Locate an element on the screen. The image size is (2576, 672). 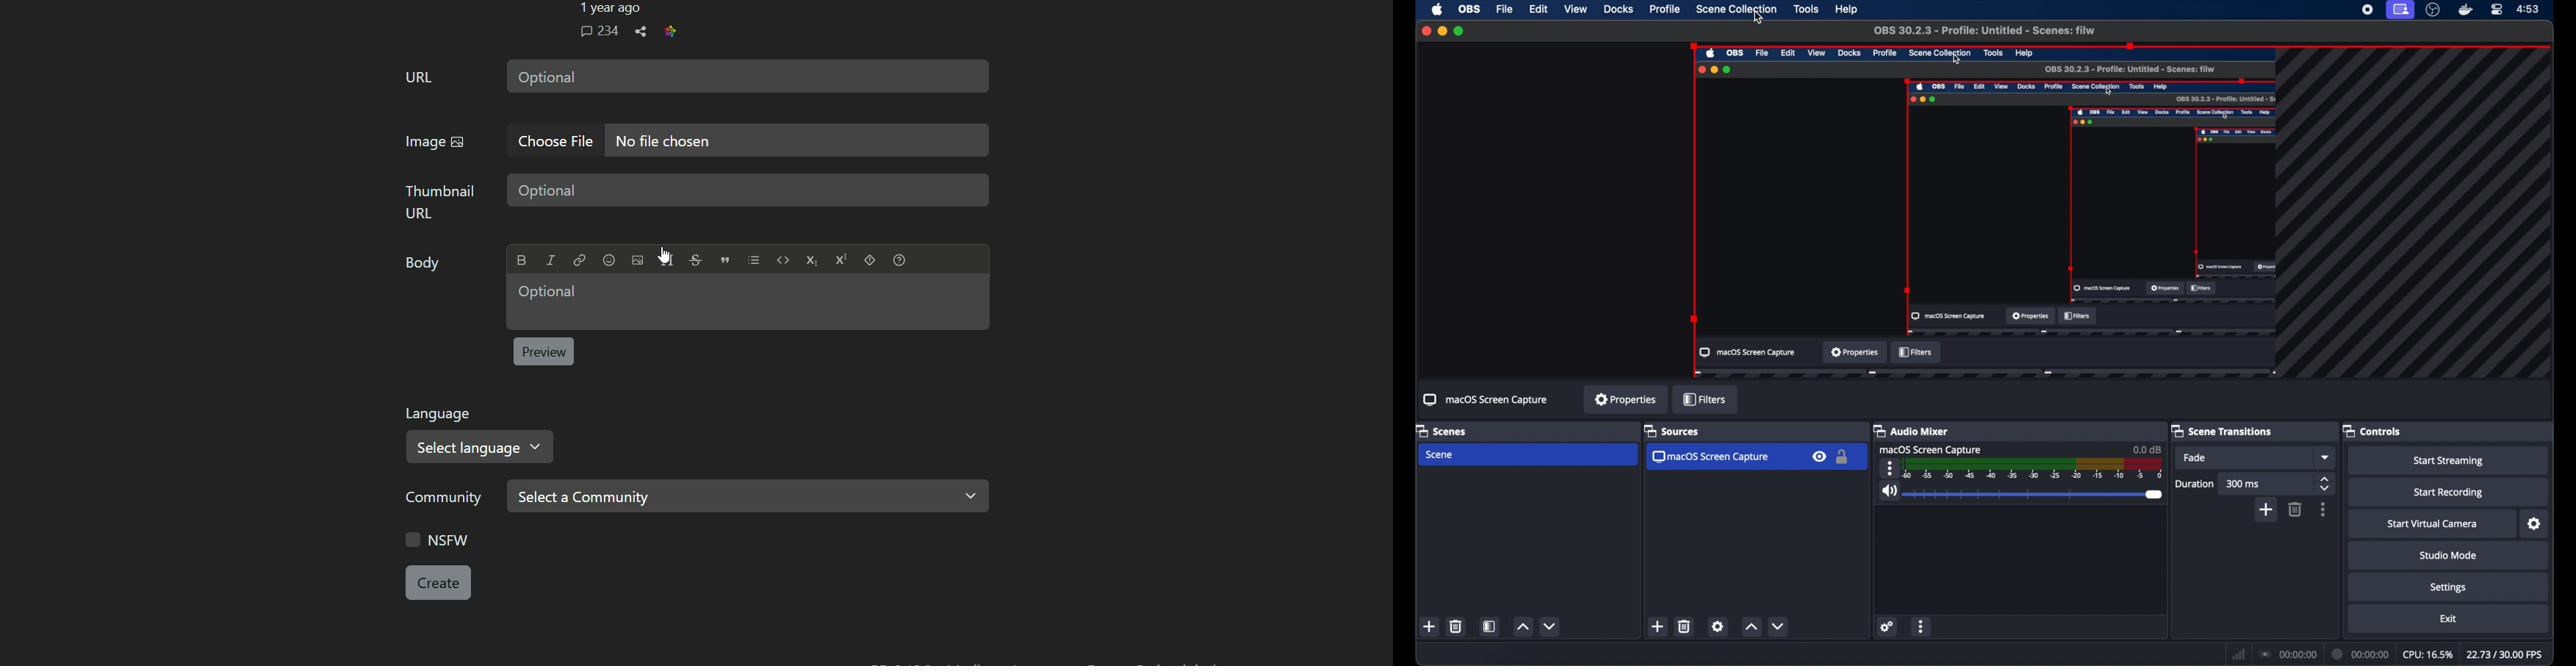
more options is located at coordinates (1888, 469).